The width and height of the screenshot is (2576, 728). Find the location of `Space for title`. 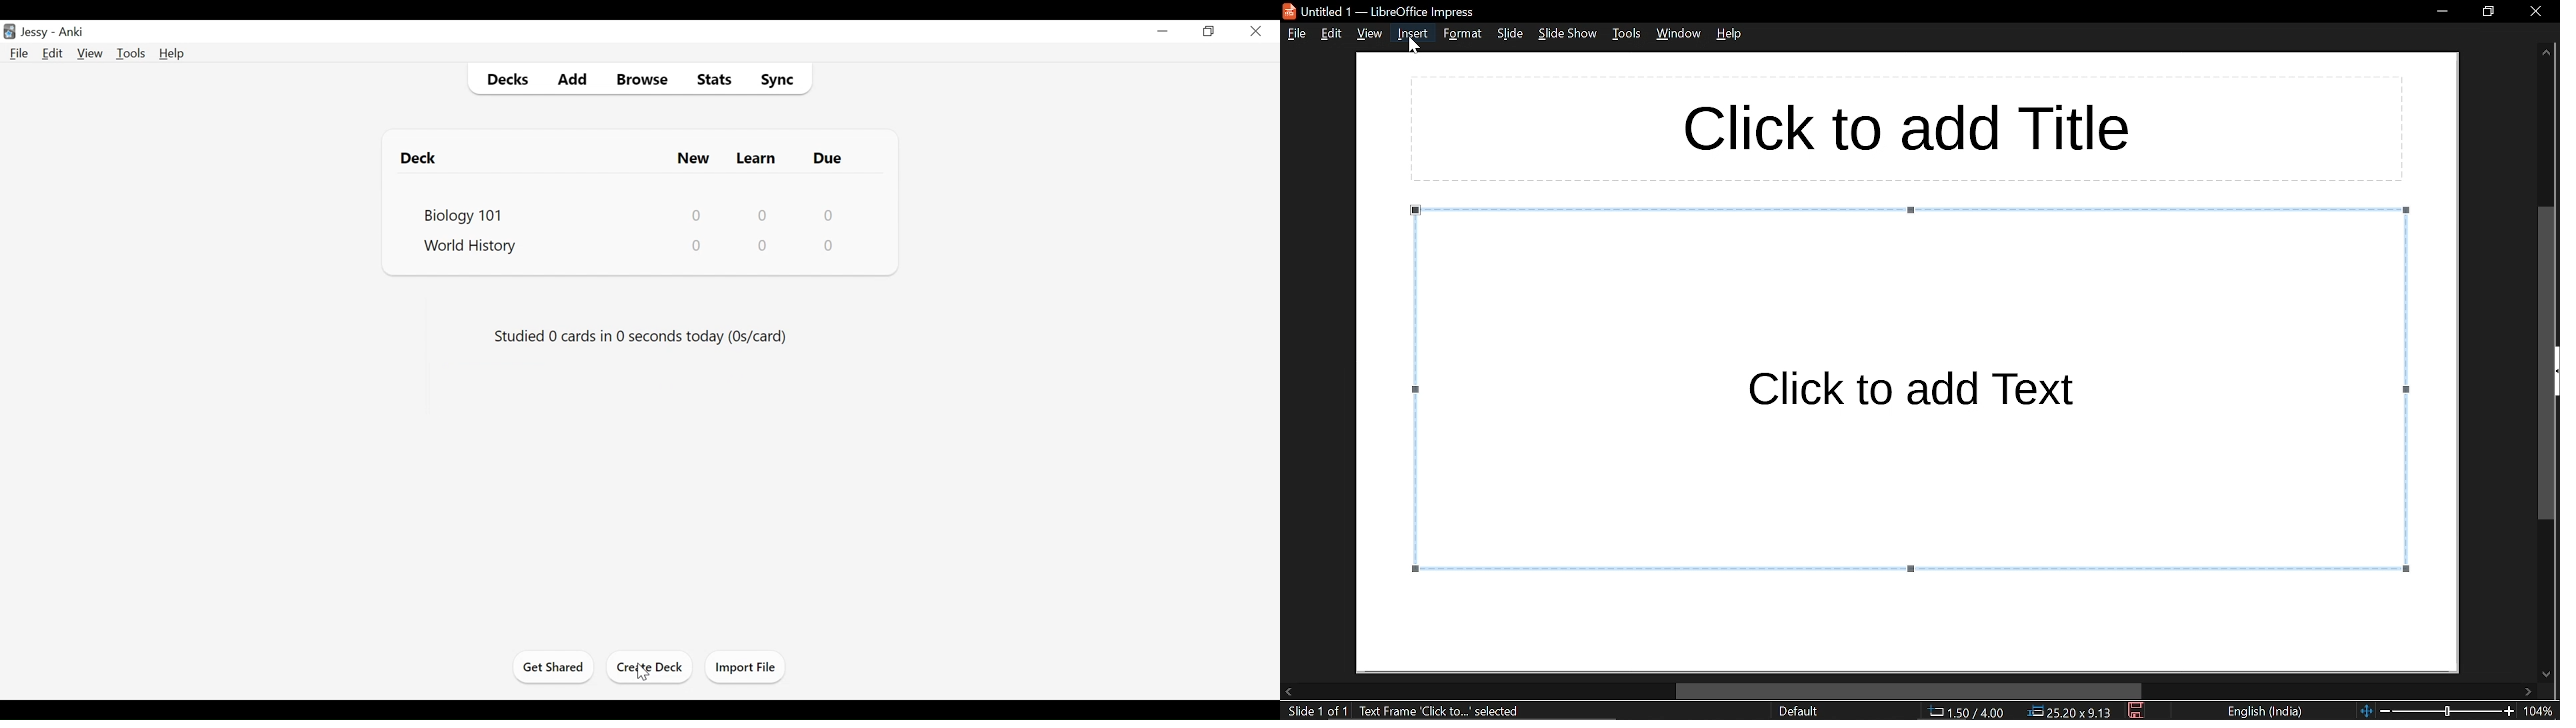

Space for title is located at coordinates (1905, 129).